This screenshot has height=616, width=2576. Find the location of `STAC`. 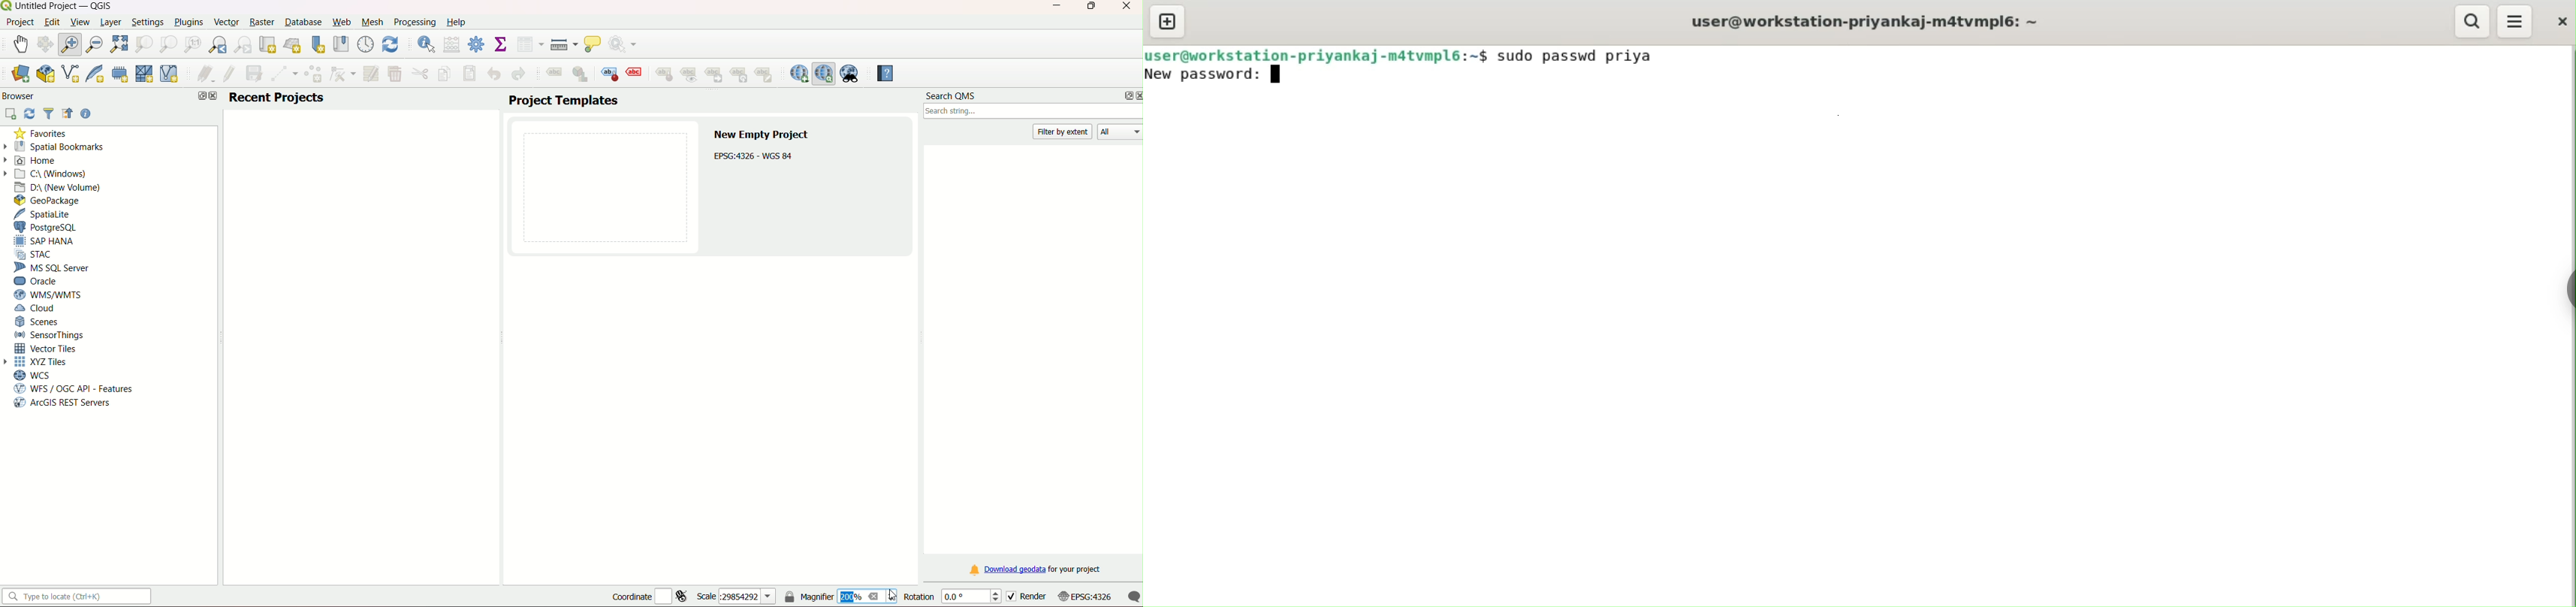

STAC is located at coordinates (38, 255).